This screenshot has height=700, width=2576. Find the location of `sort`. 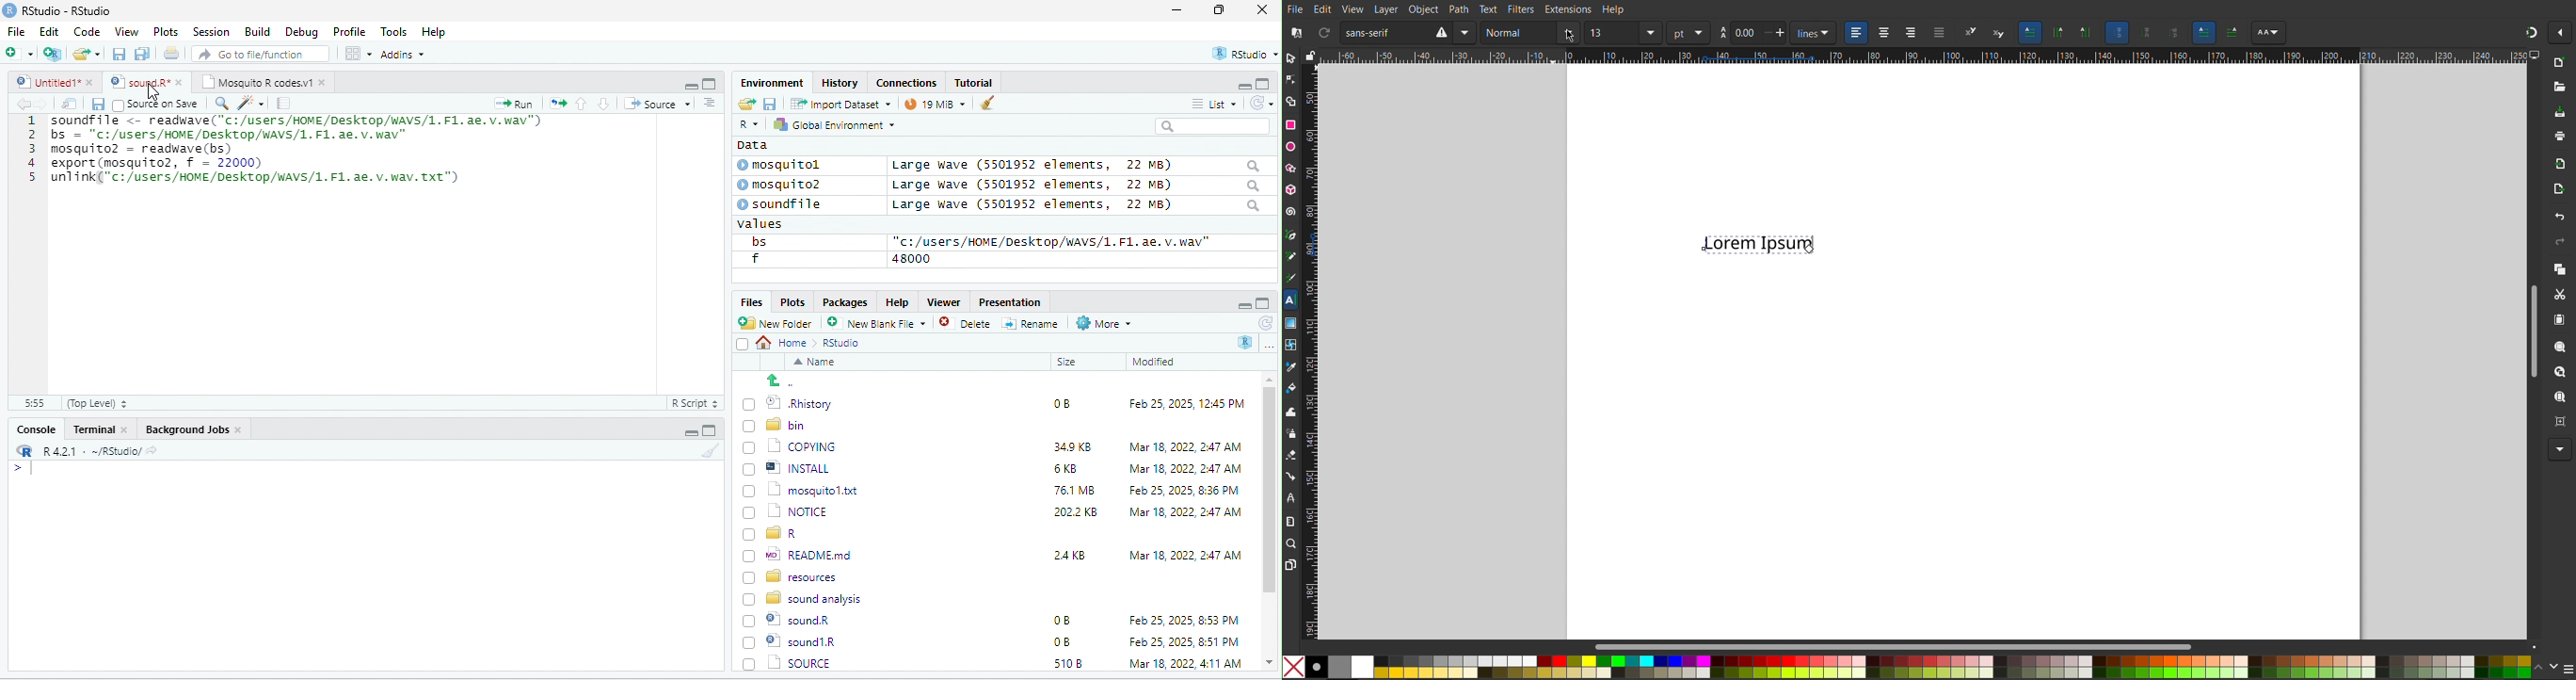

sort is located at coordinates (709, 102).